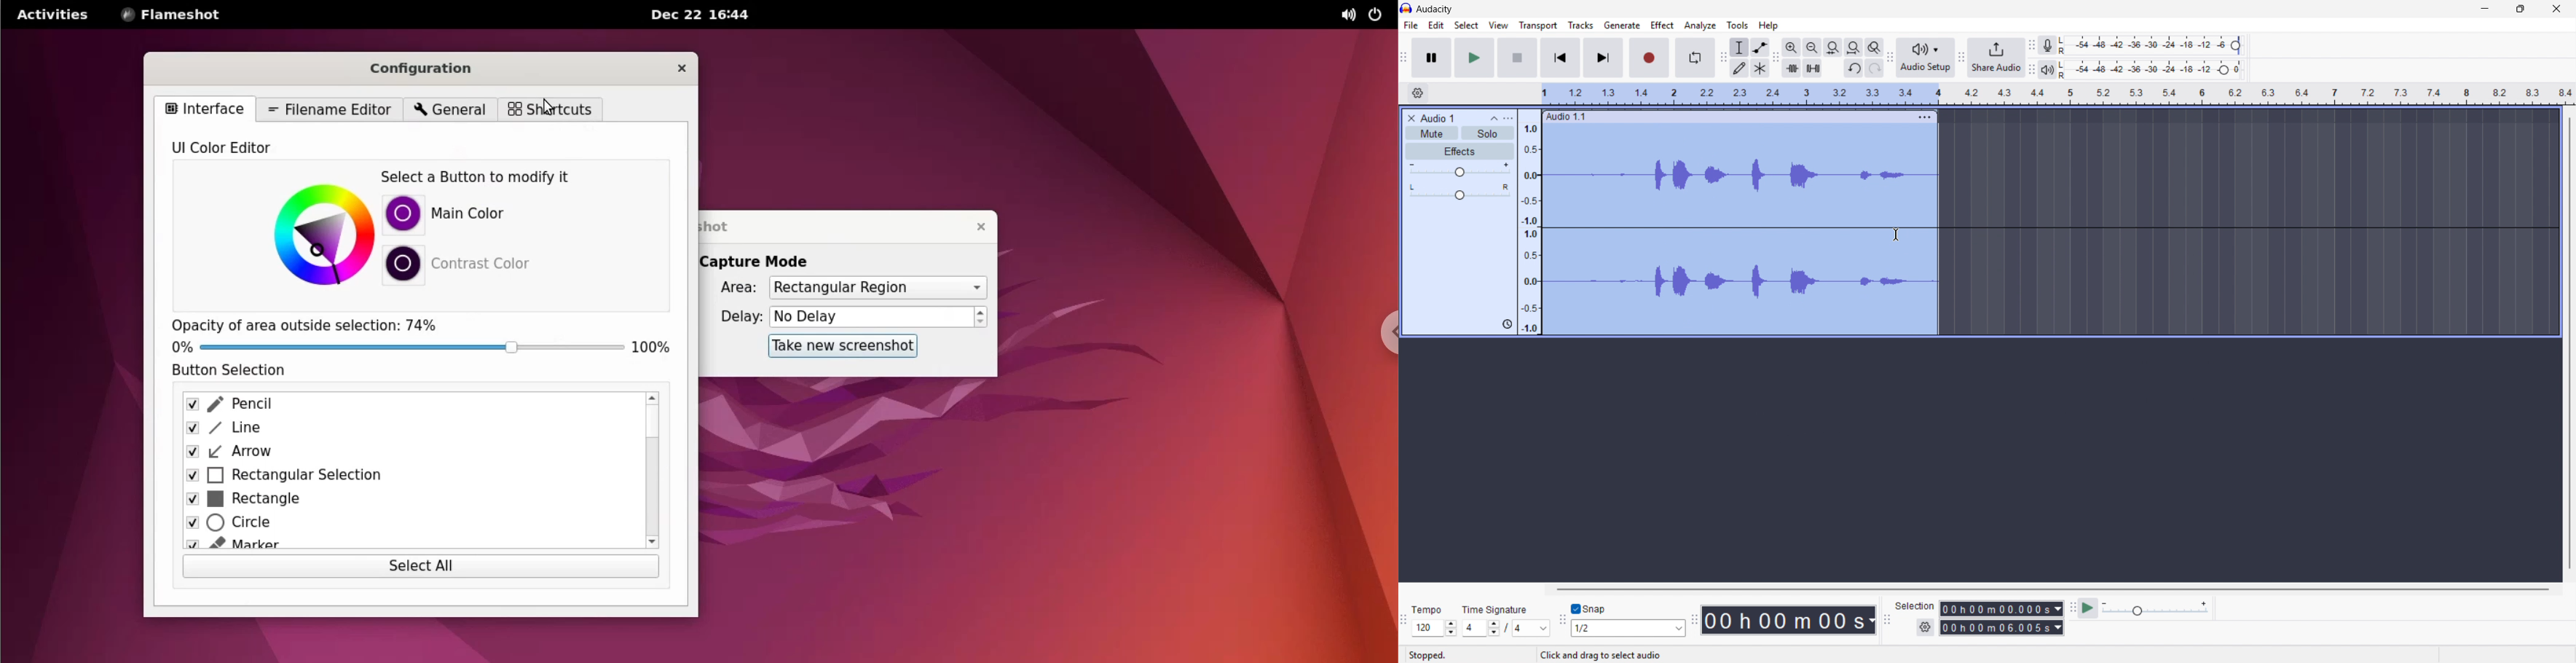 This screenshot has width=2576, height=672. I want to click on View , so click(1499, 25).